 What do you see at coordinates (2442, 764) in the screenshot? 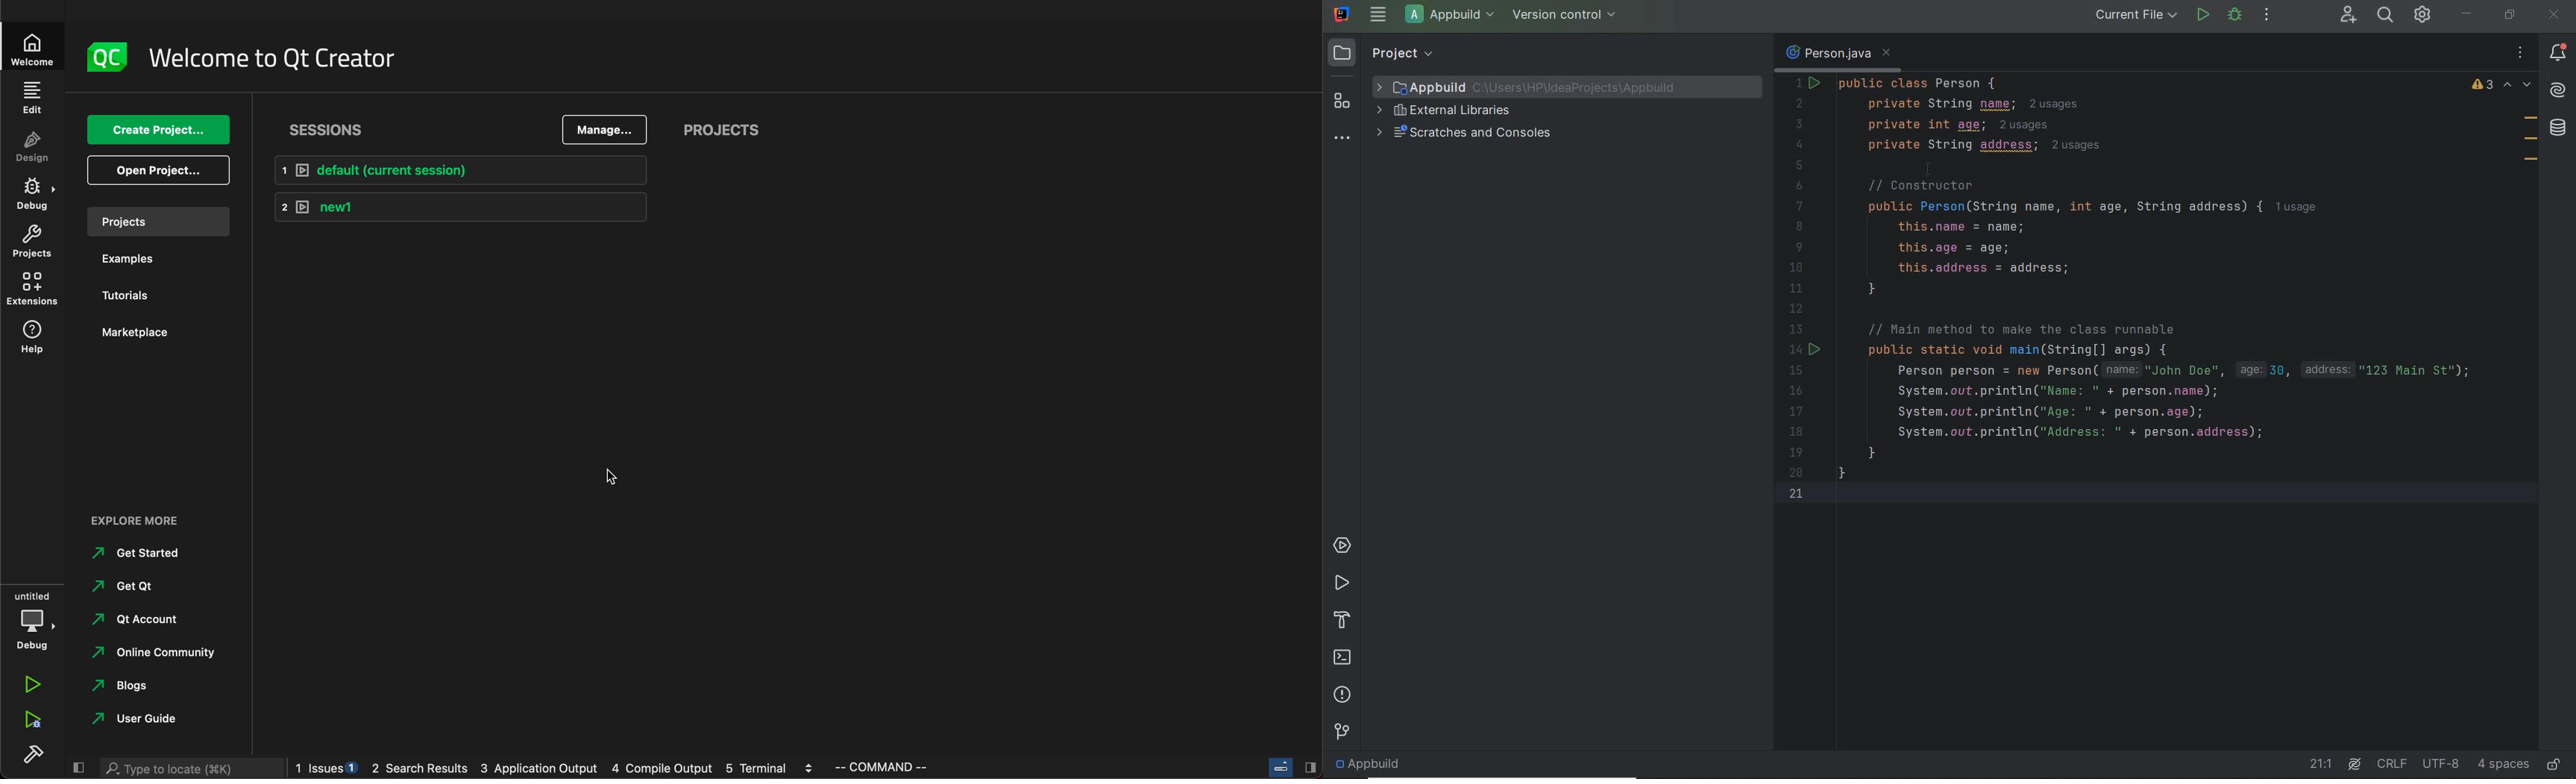
I see `file encoding` at bounding box center [2442, 764].